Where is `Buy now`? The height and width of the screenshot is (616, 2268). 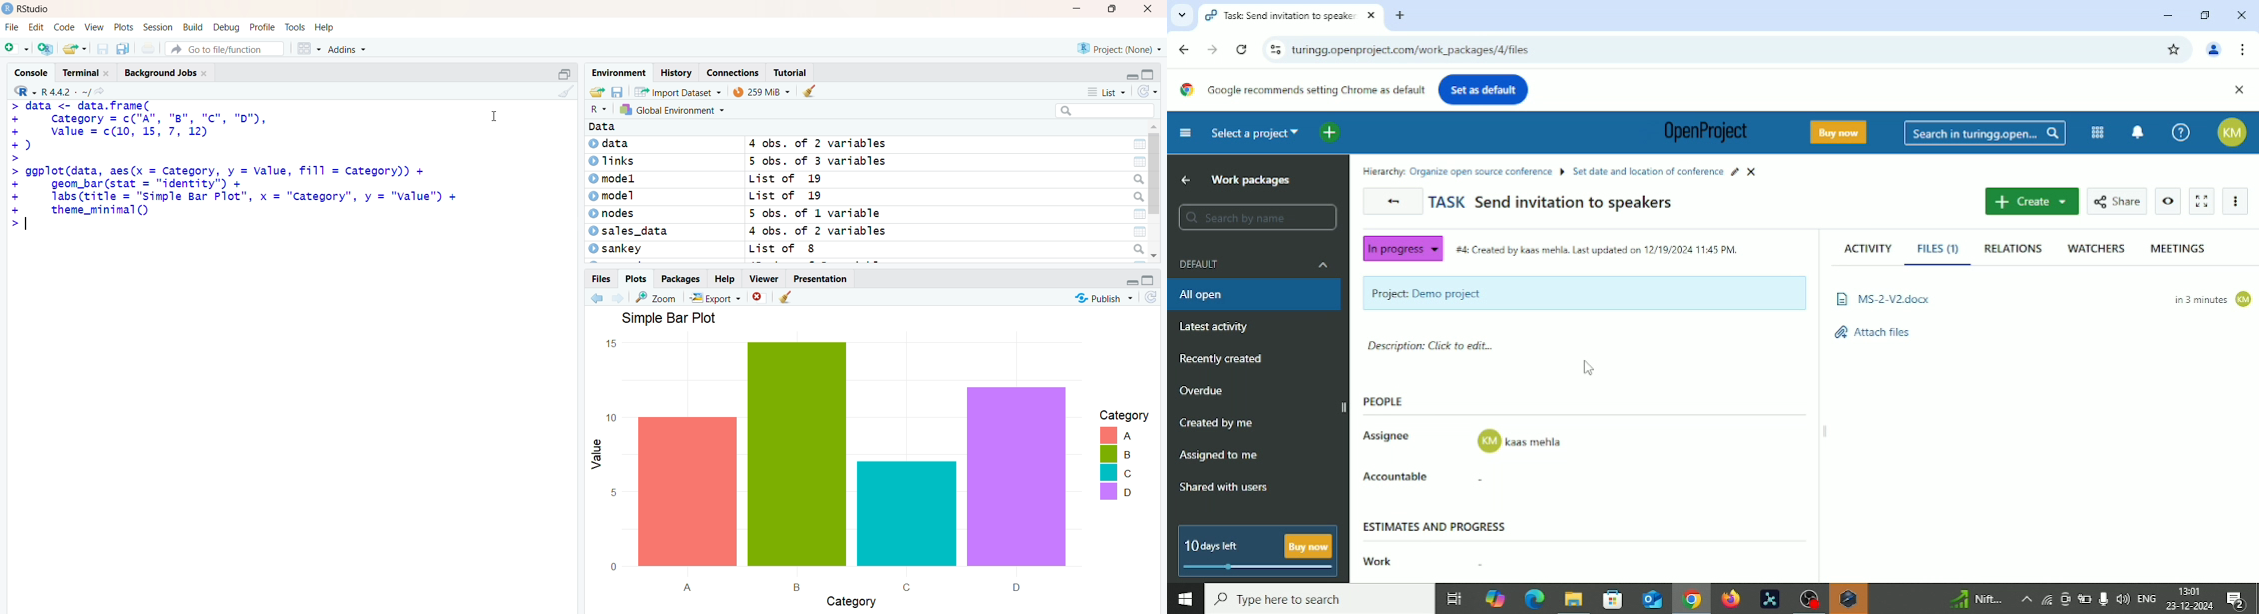 Buy now is located at coordinates (1842, 132).